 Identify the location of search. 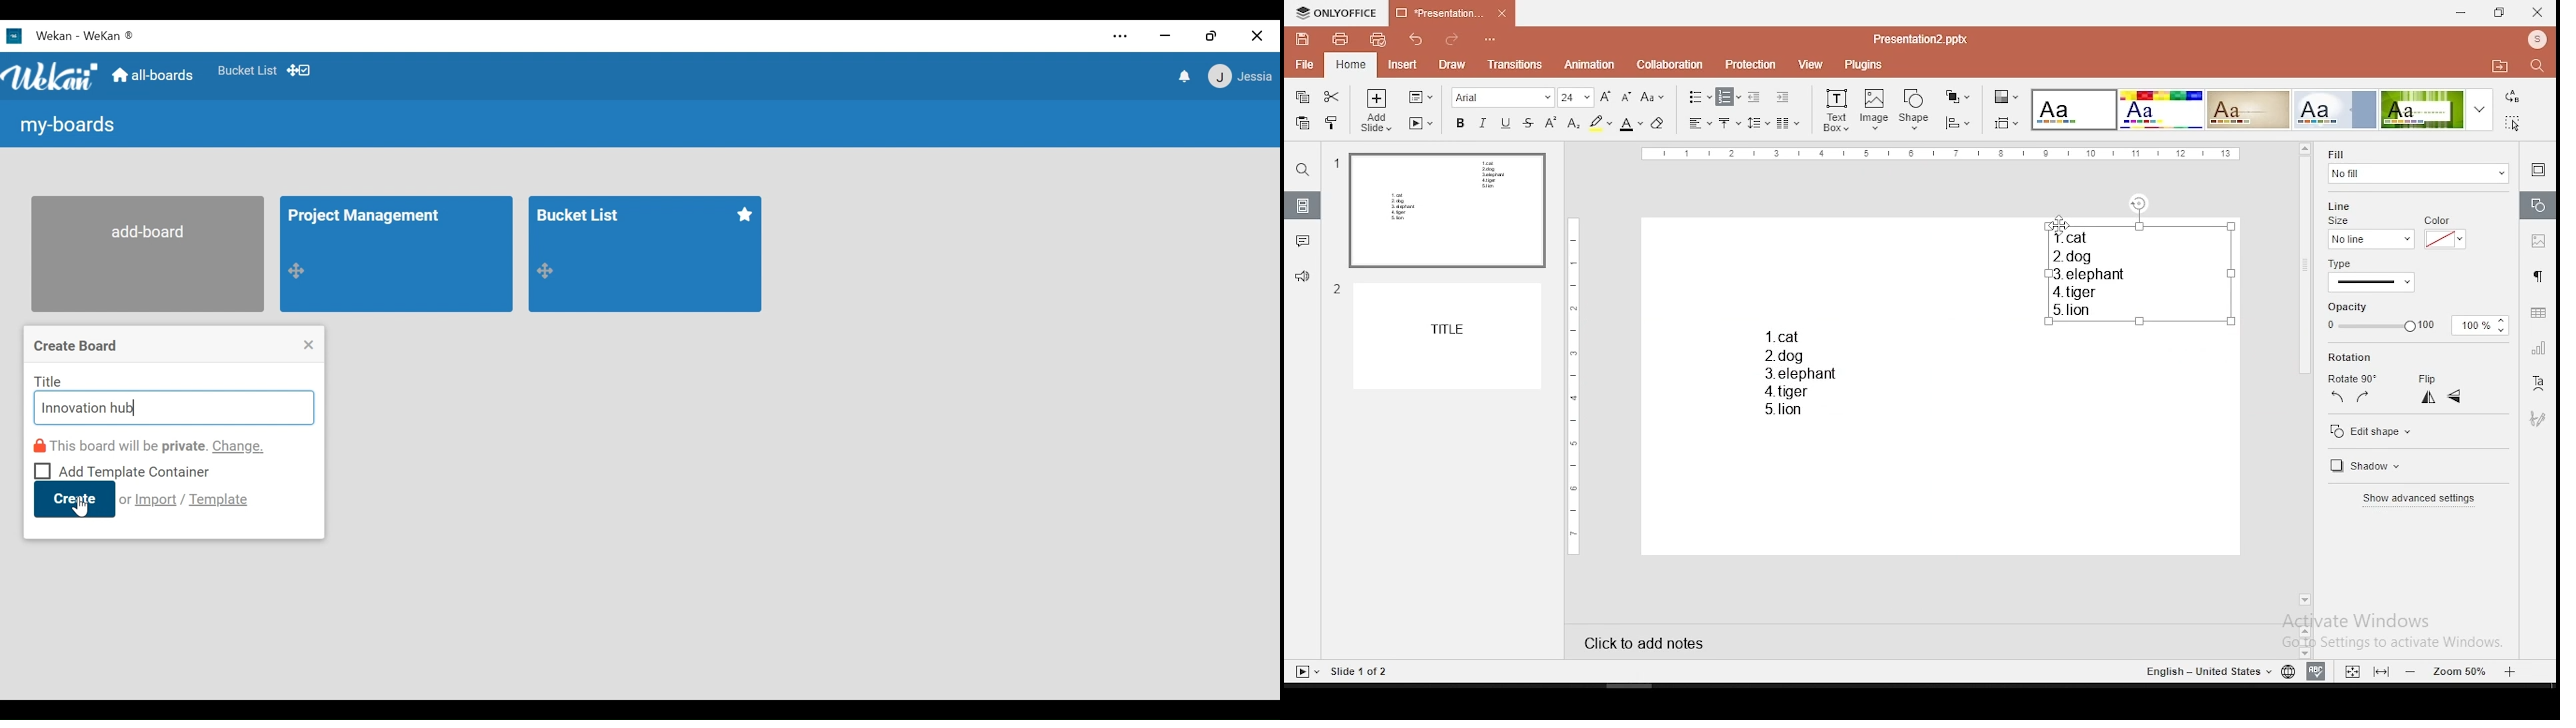
(2541, 68).